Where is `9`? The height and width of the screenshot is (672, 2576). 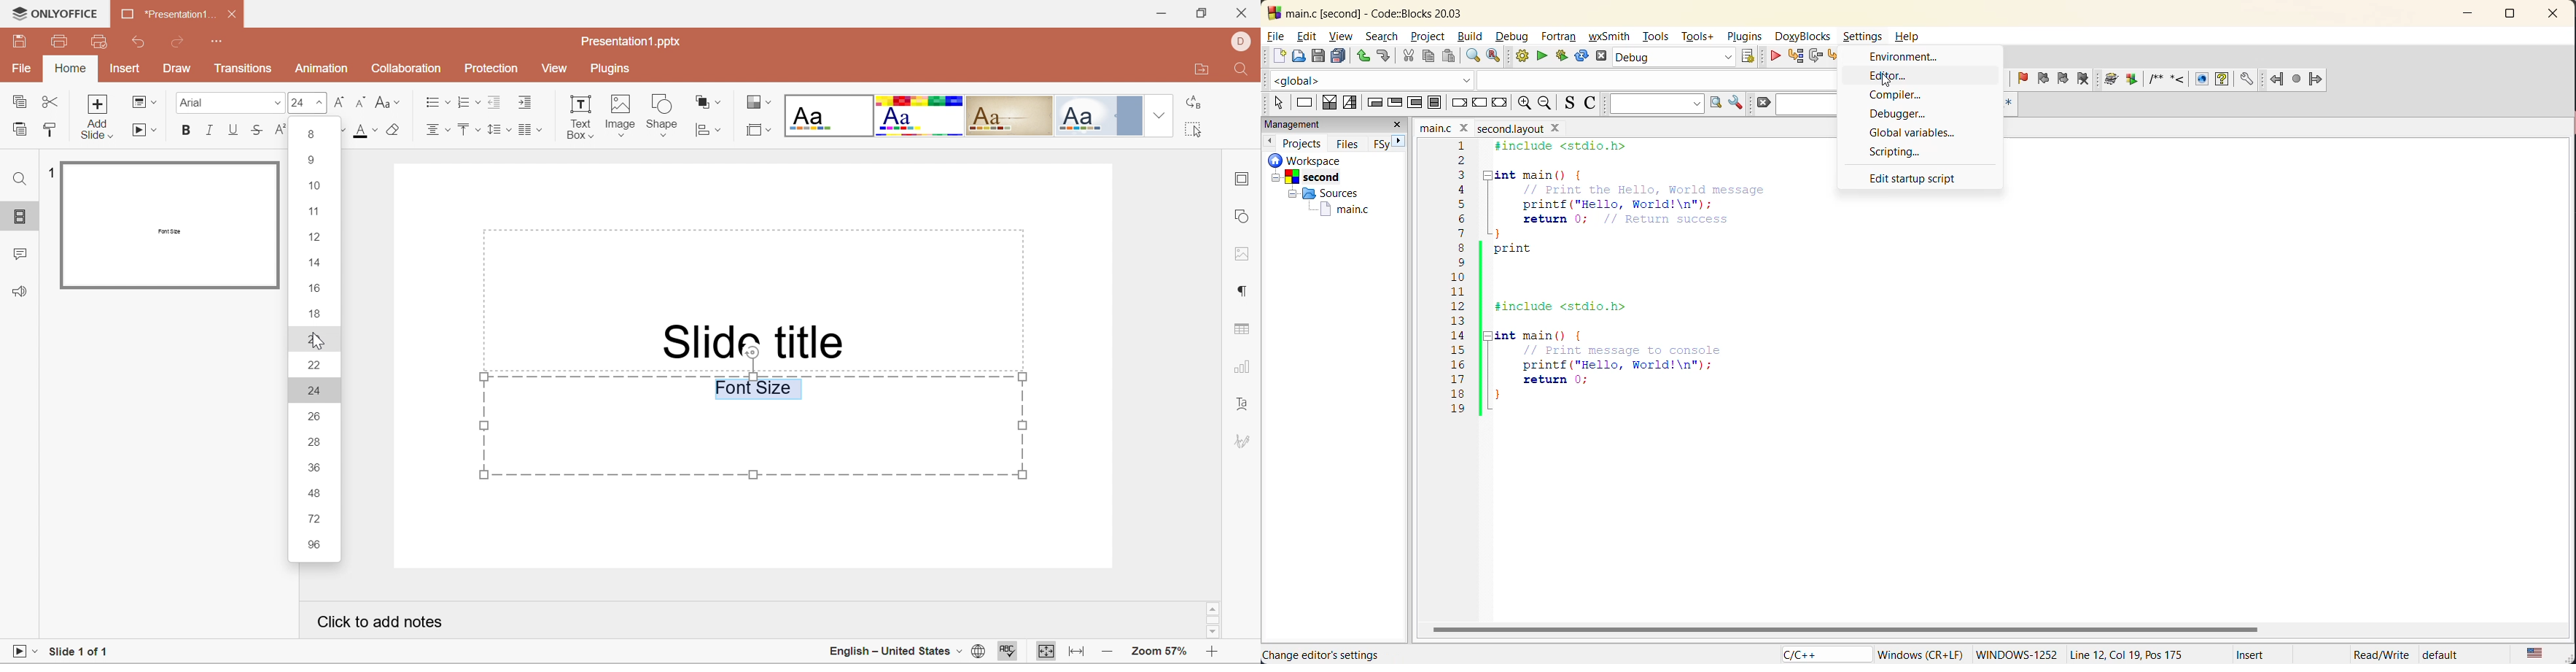
9 is located at coordinates (314, 161).